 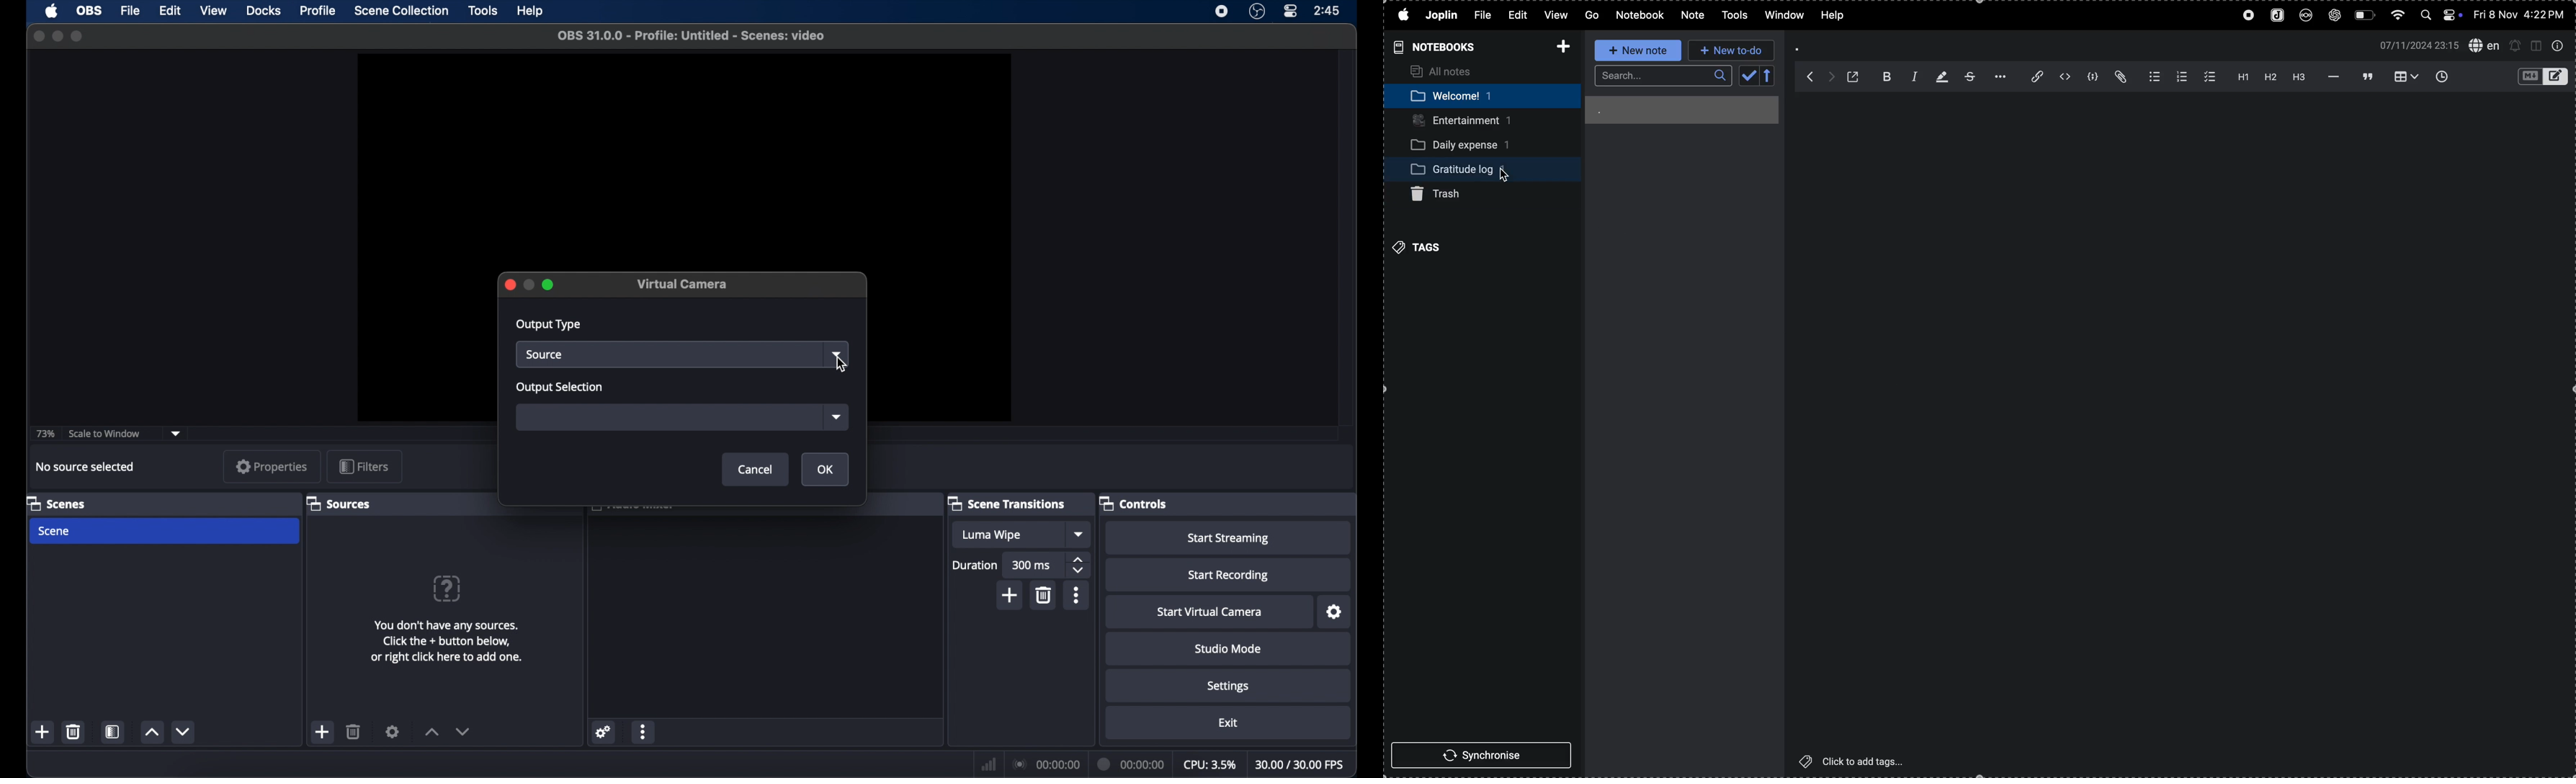 What do you see at coordinates (339, 504) in the screenshot?
I see `sources` at bounding box center [339, 504].